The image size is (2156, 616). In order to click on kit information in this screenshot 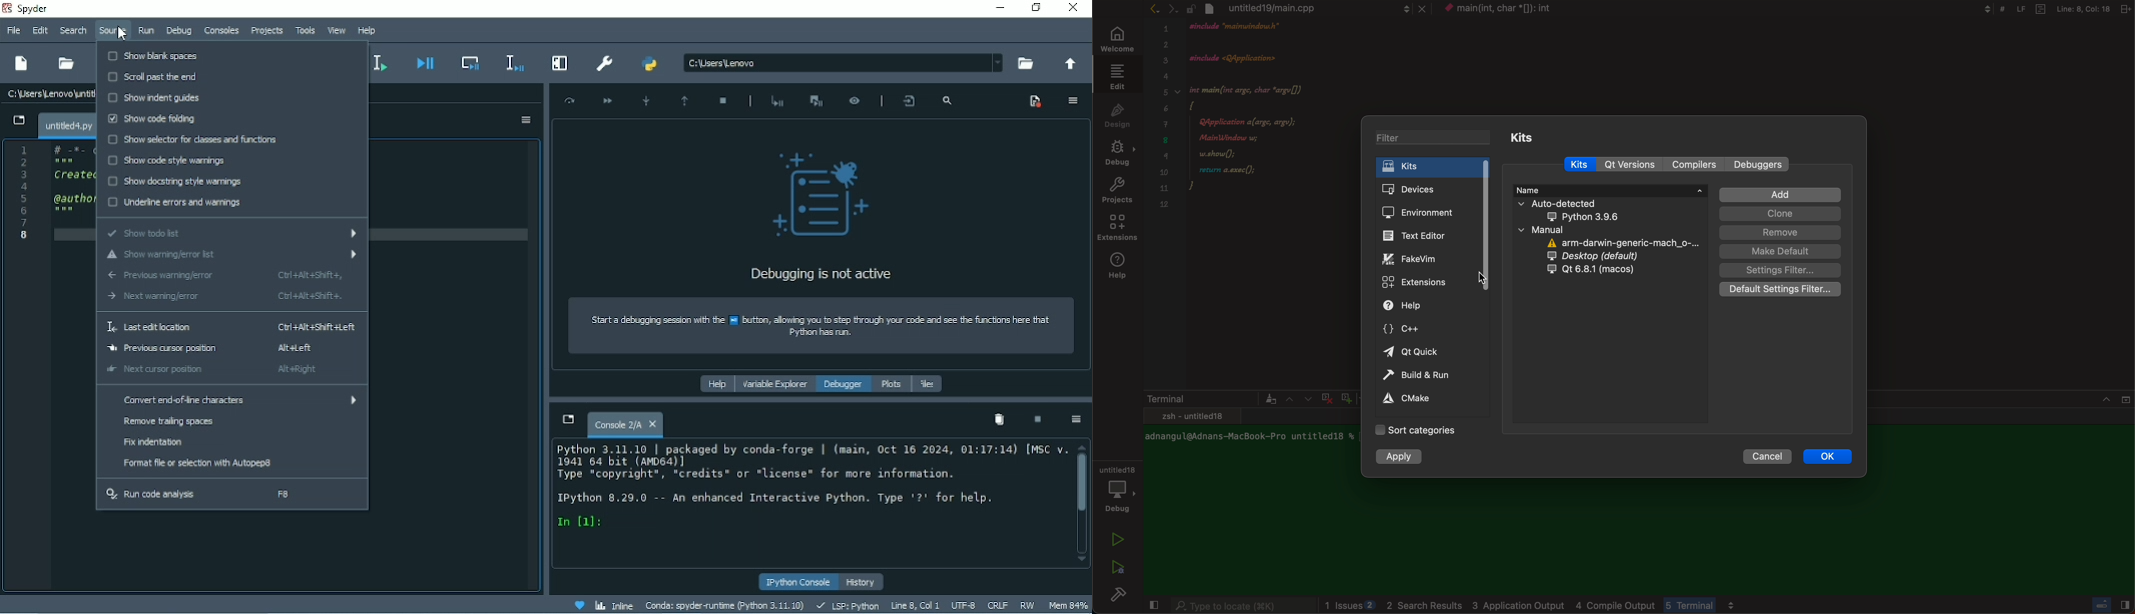, I will do `click(1614, 234)`.